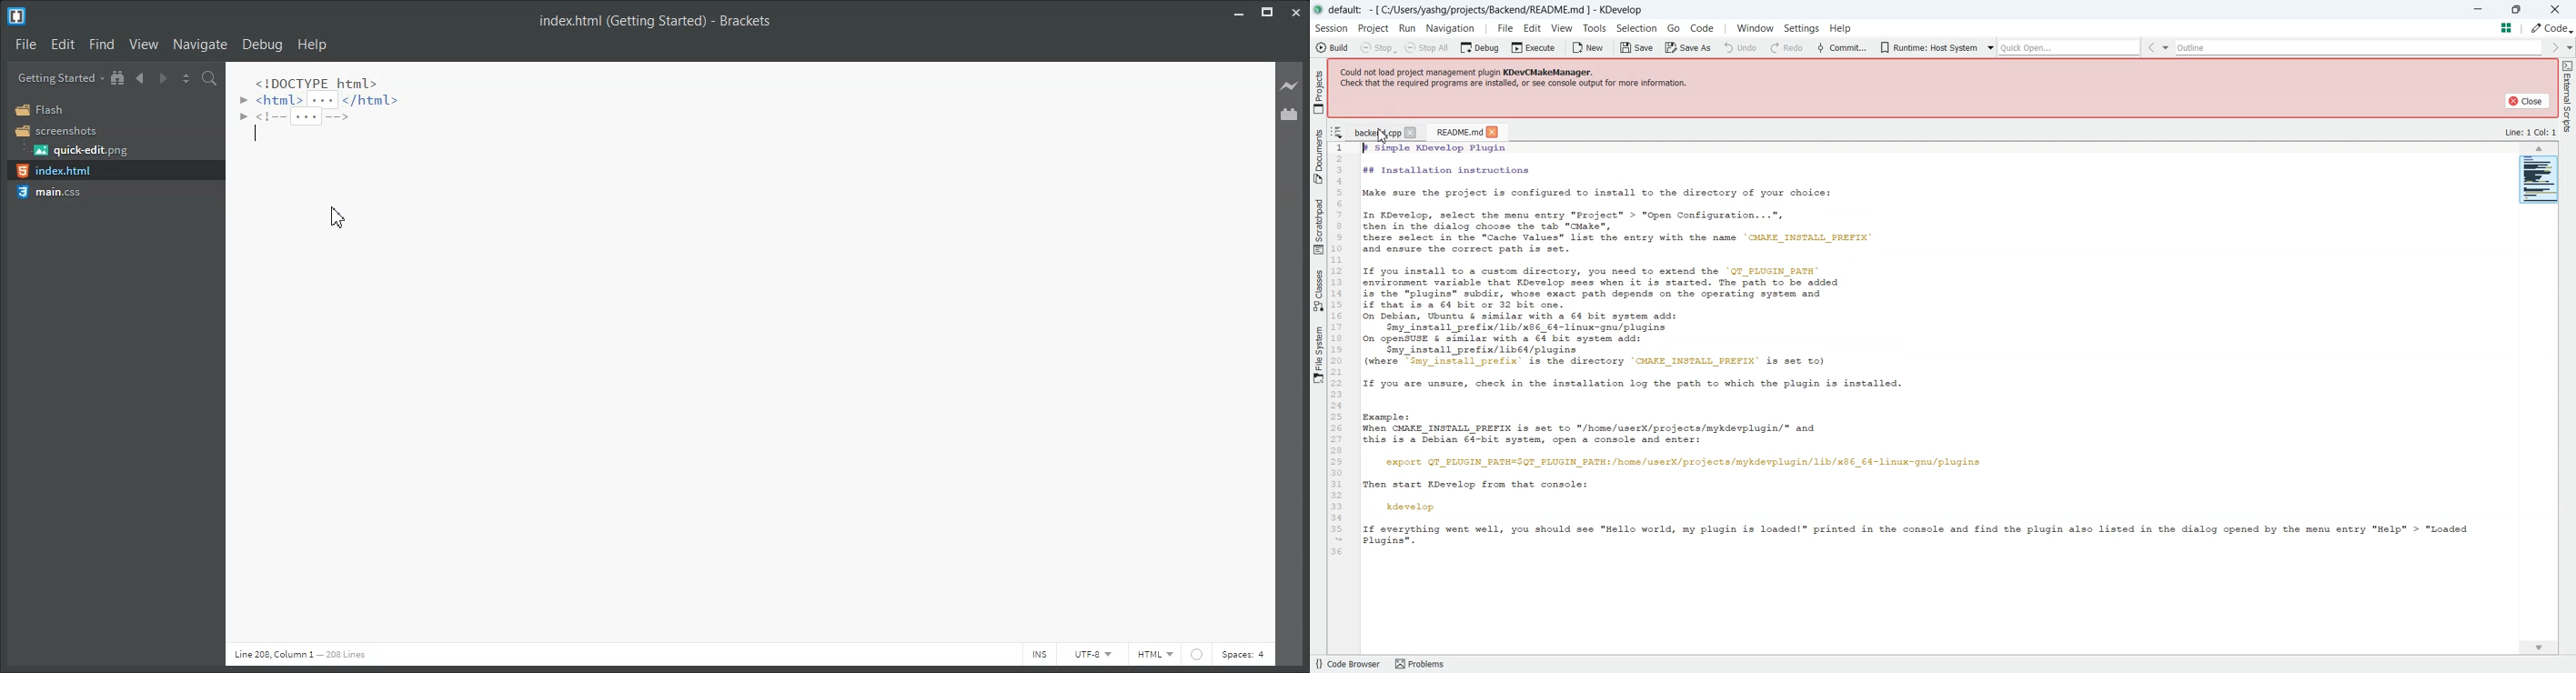  What do you see at coordinates (1679, 463) in the screenshot?
I see `export QT PLUGIN PATH=SQT_ PLUGIN PATH:/home/userX/projects/mykdevplugin/lib/x86_€4-linux-gnu/plugins` at bounding box center [1679, 463].